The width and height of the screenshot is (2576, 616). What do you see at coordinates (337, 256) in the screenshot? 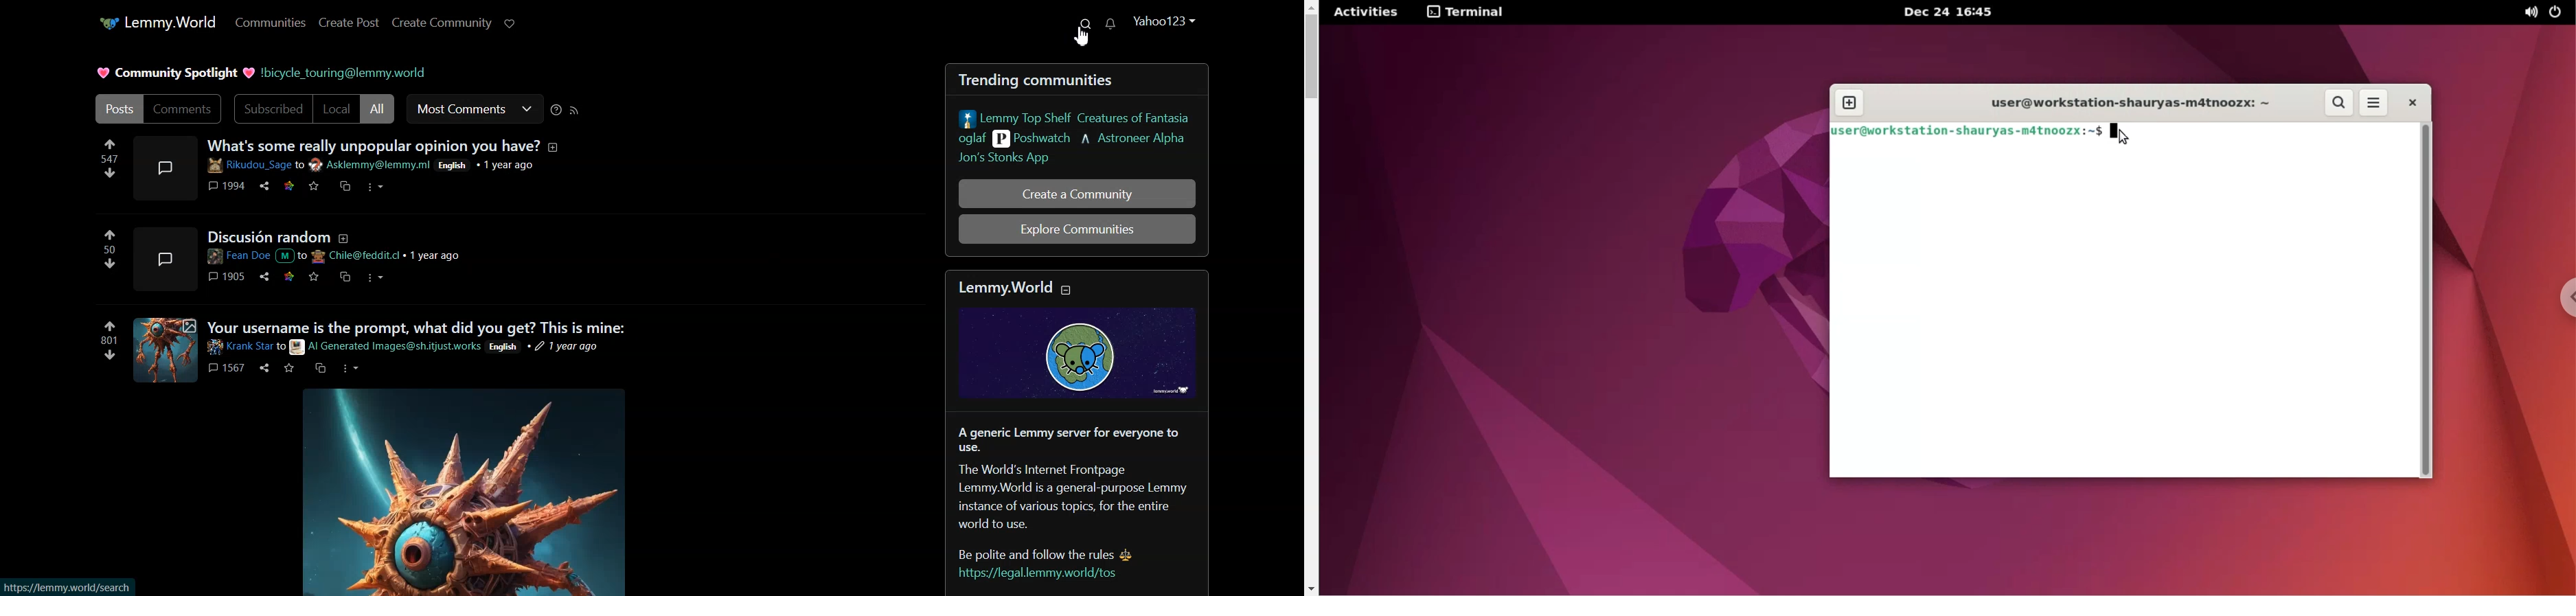
I see ` Fean Doe (Mm) to W Chile@feddit.cl = 1 year ago` at bounding box center [337, 256].